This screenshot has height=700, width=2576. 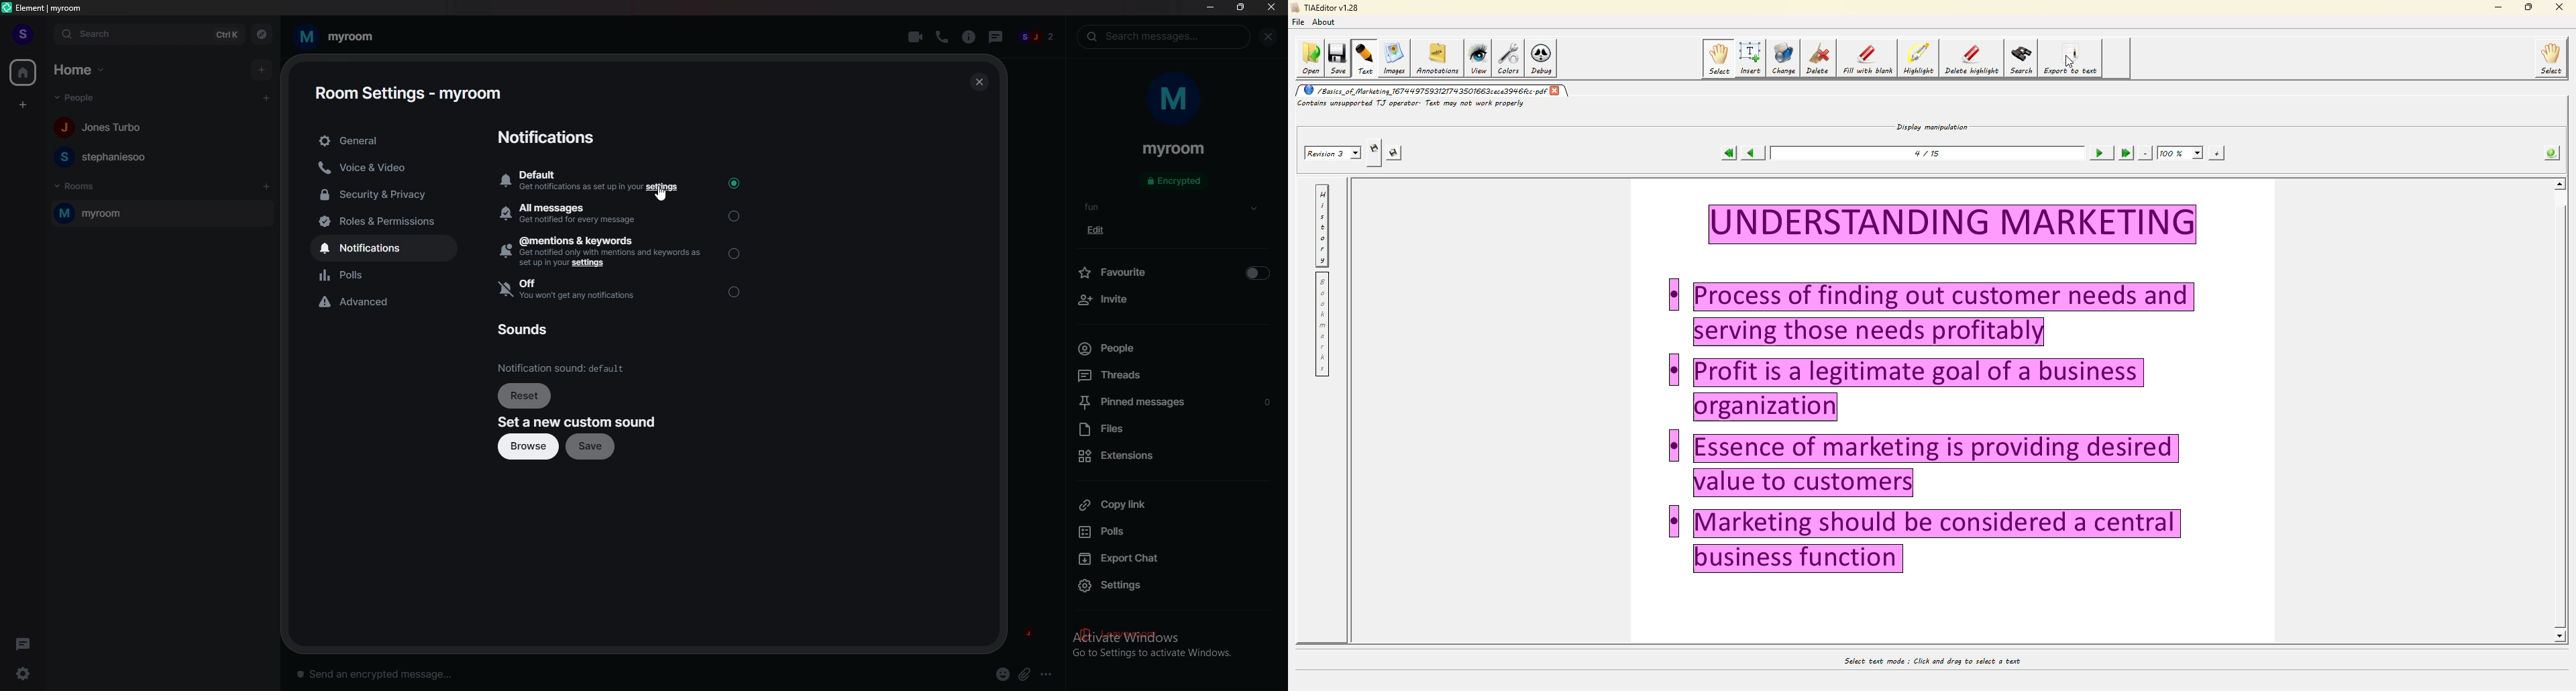 What do you see at coordinates (916, 36) in the screenshot?
I see `video call` at bounding box center [916, 36].